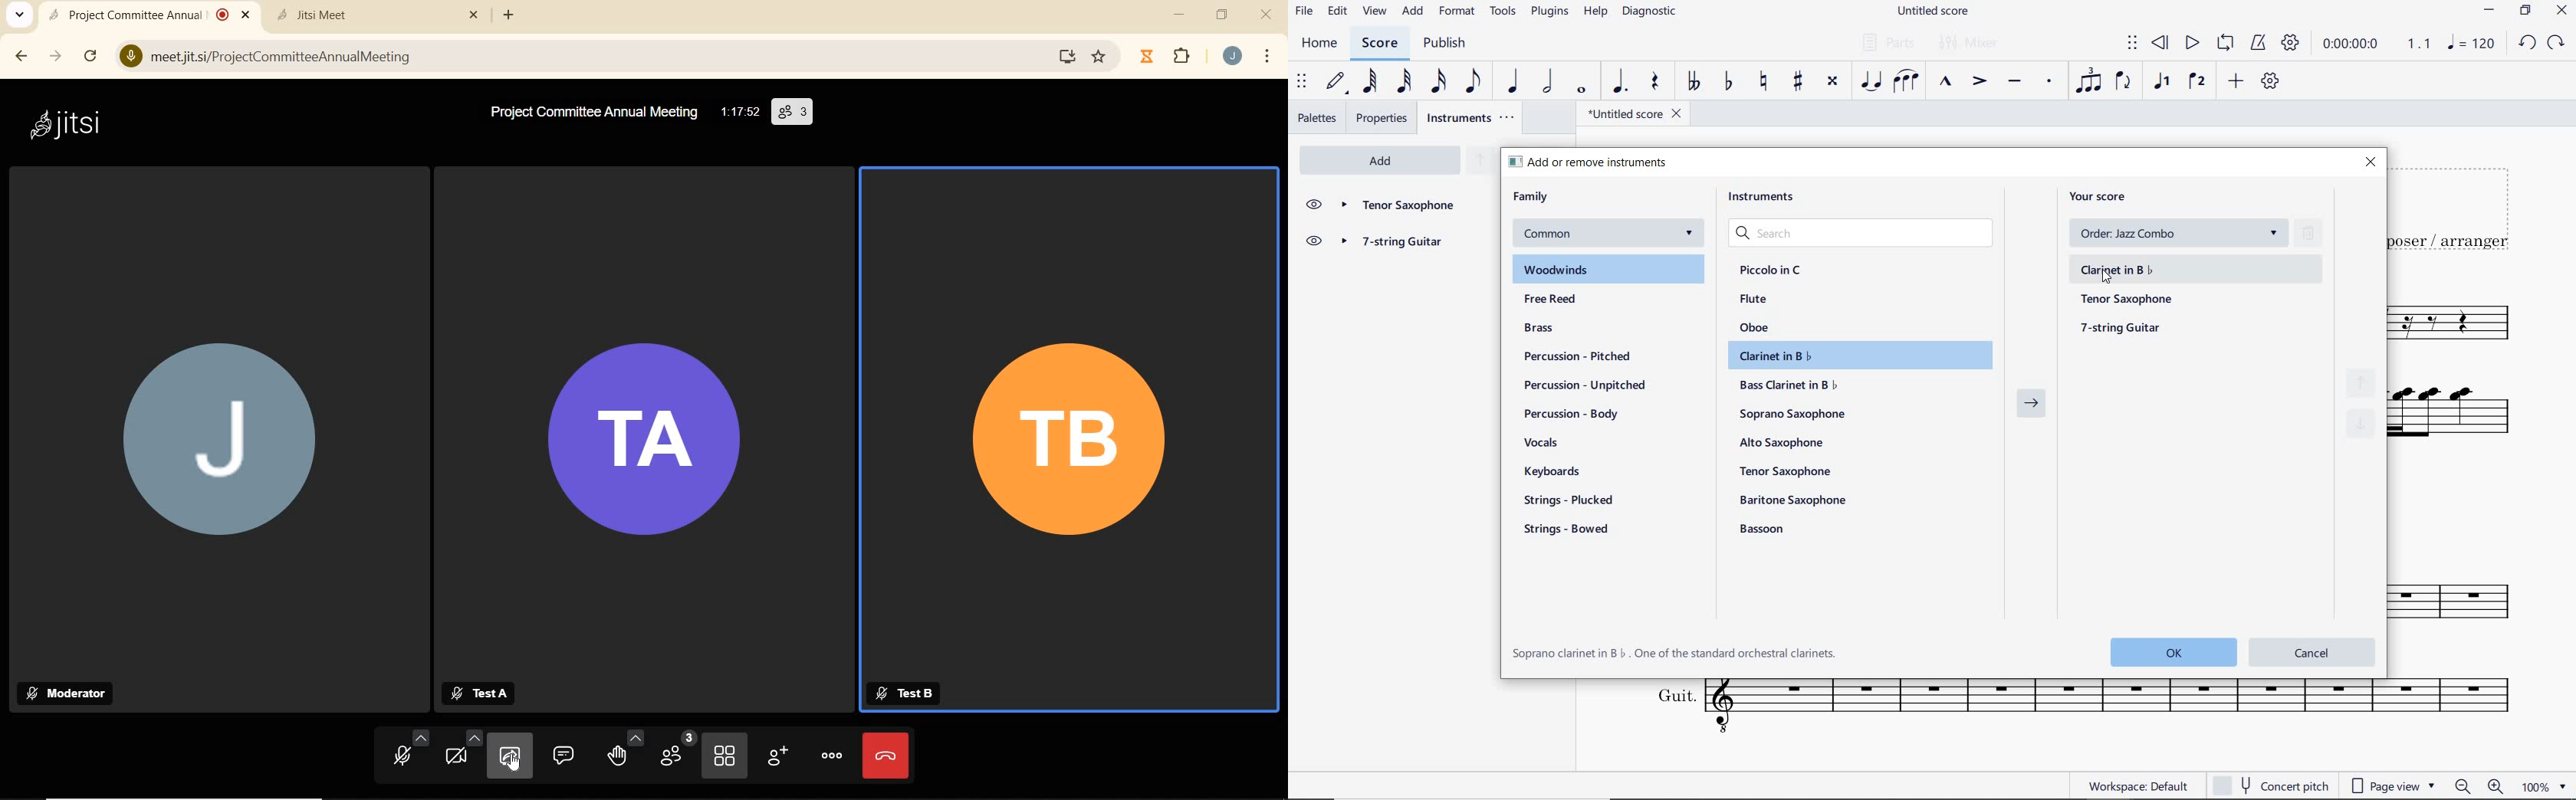  What do you see at coordinates (1832, 83) in the screenshot?
I see `TOGGLE DOUBLE-SHARP` at bounding box center [1832, 83].